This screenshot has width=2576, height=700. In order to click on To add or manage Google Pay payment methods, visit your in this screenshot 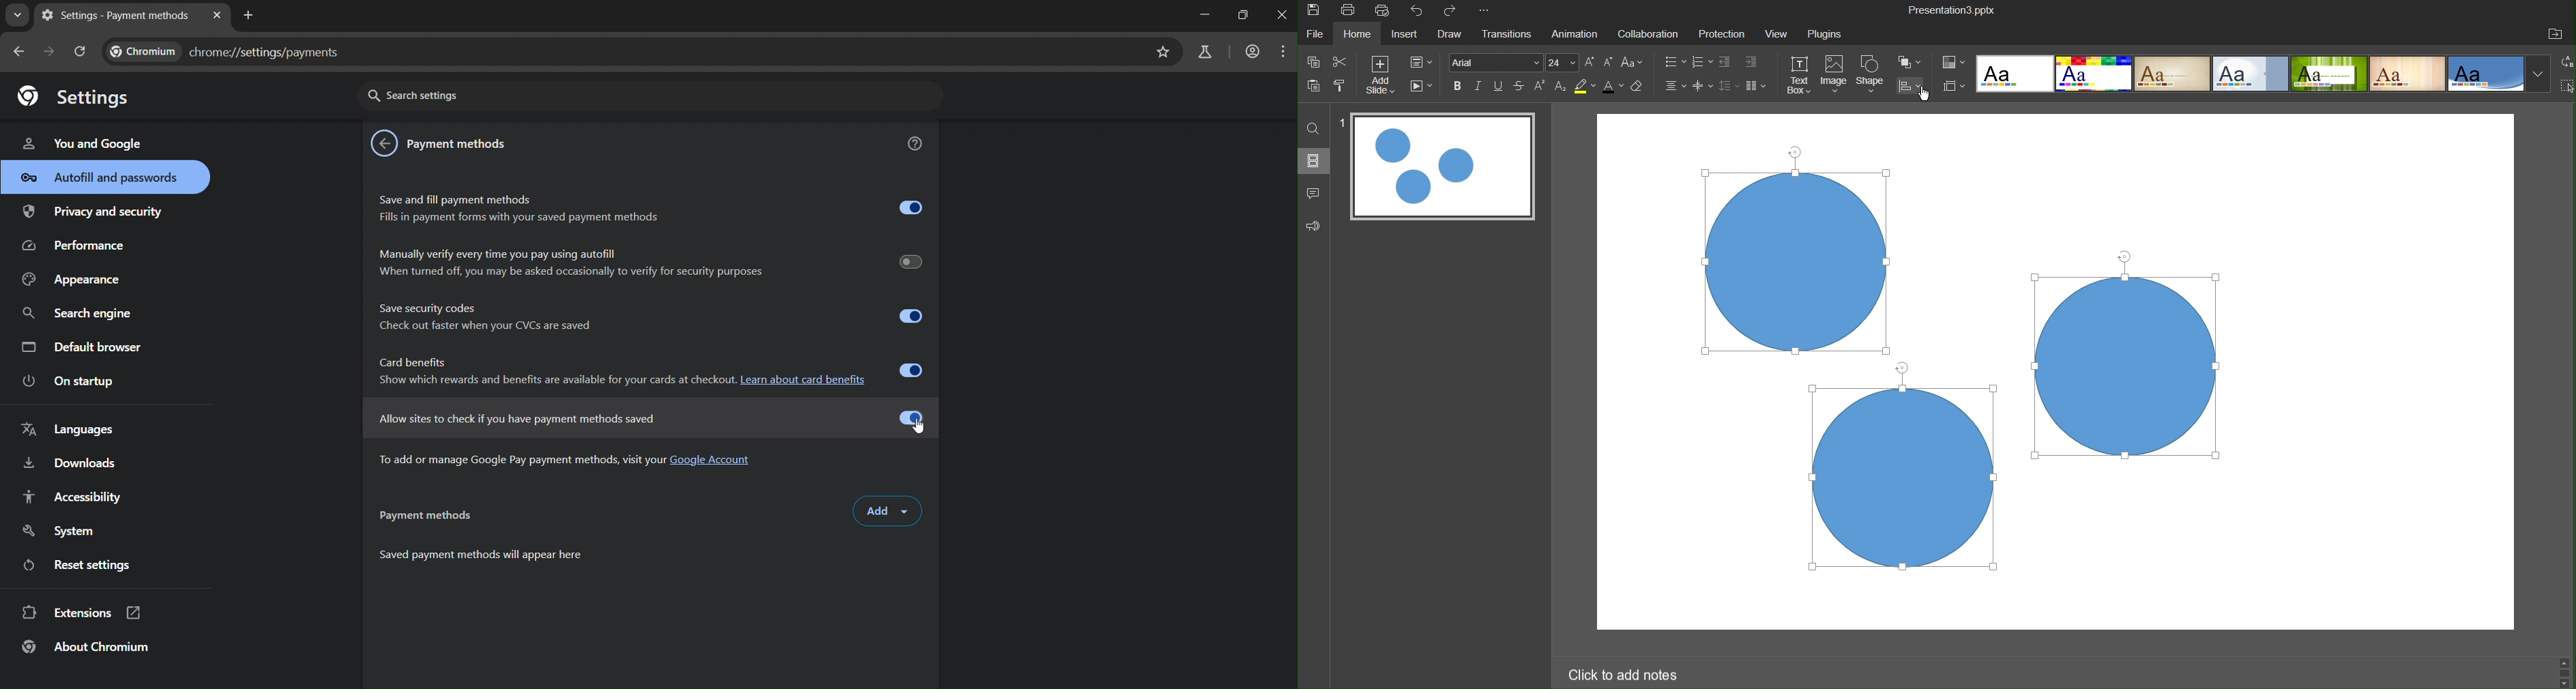, I will do `click(513, 461)`.